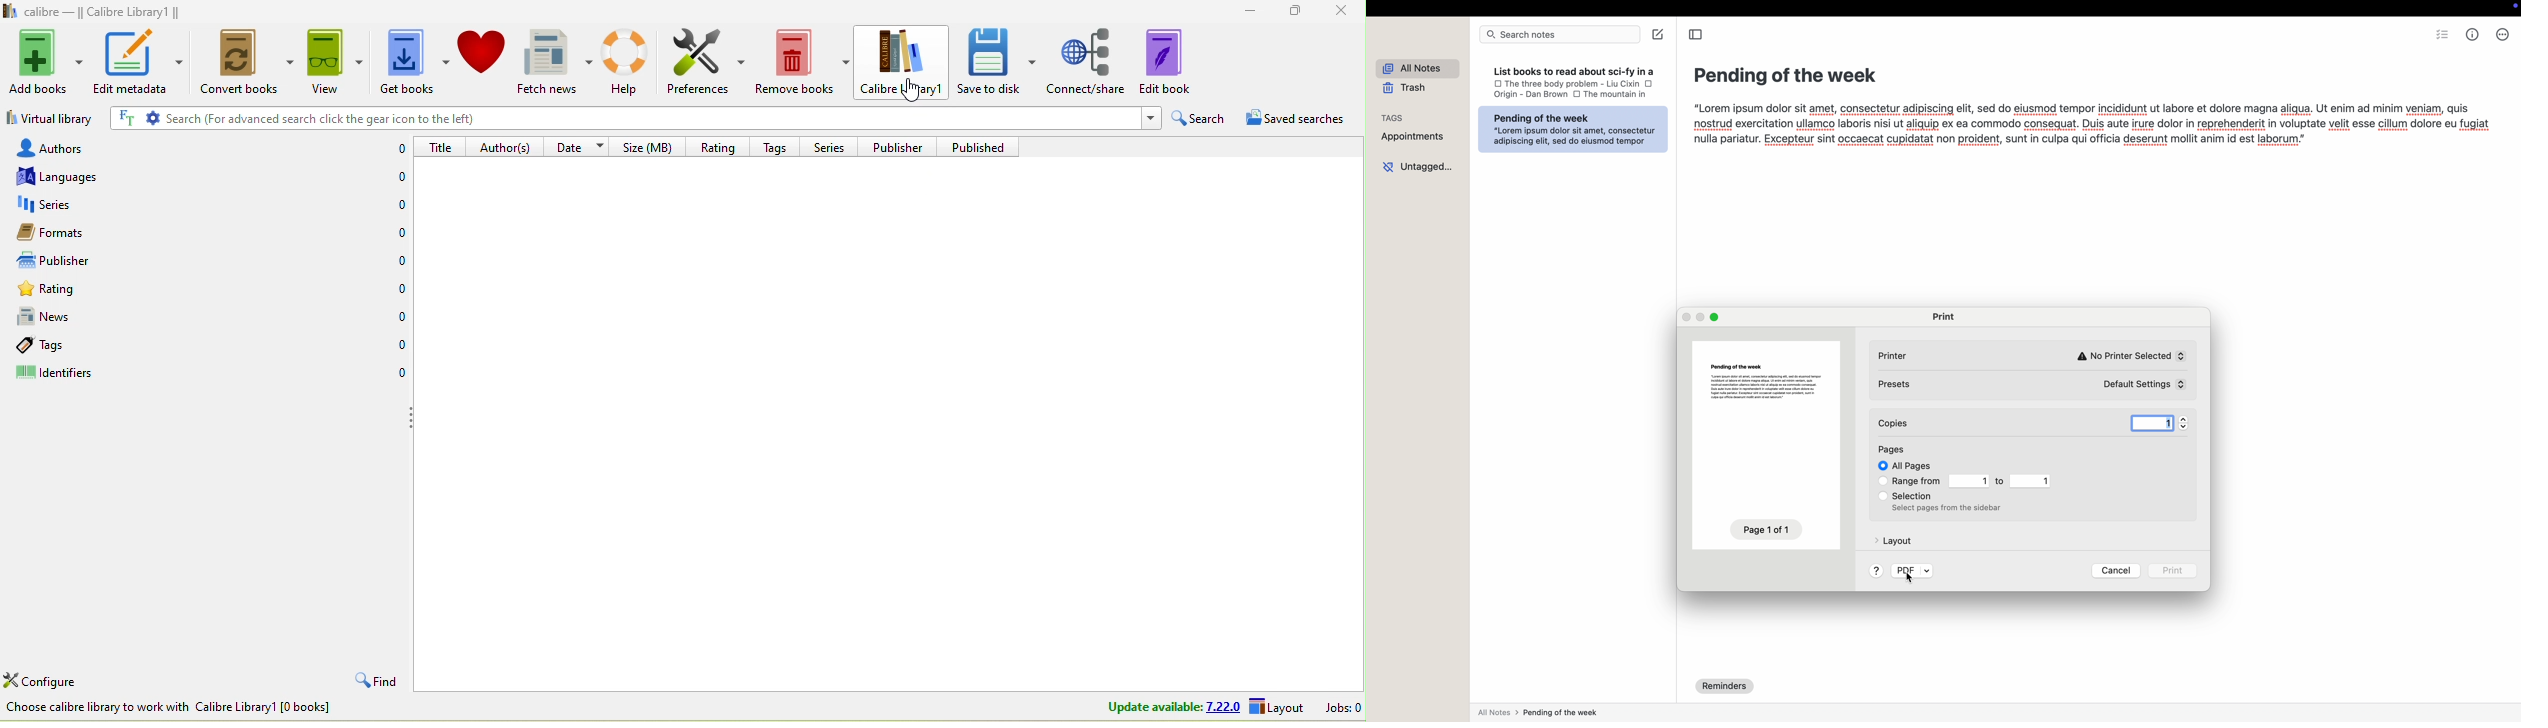 The image size is (2548, 728). What do you see at coordinates (1894, 448) in the screenshot?
I see `pages` at bounding box center [1894, 448].